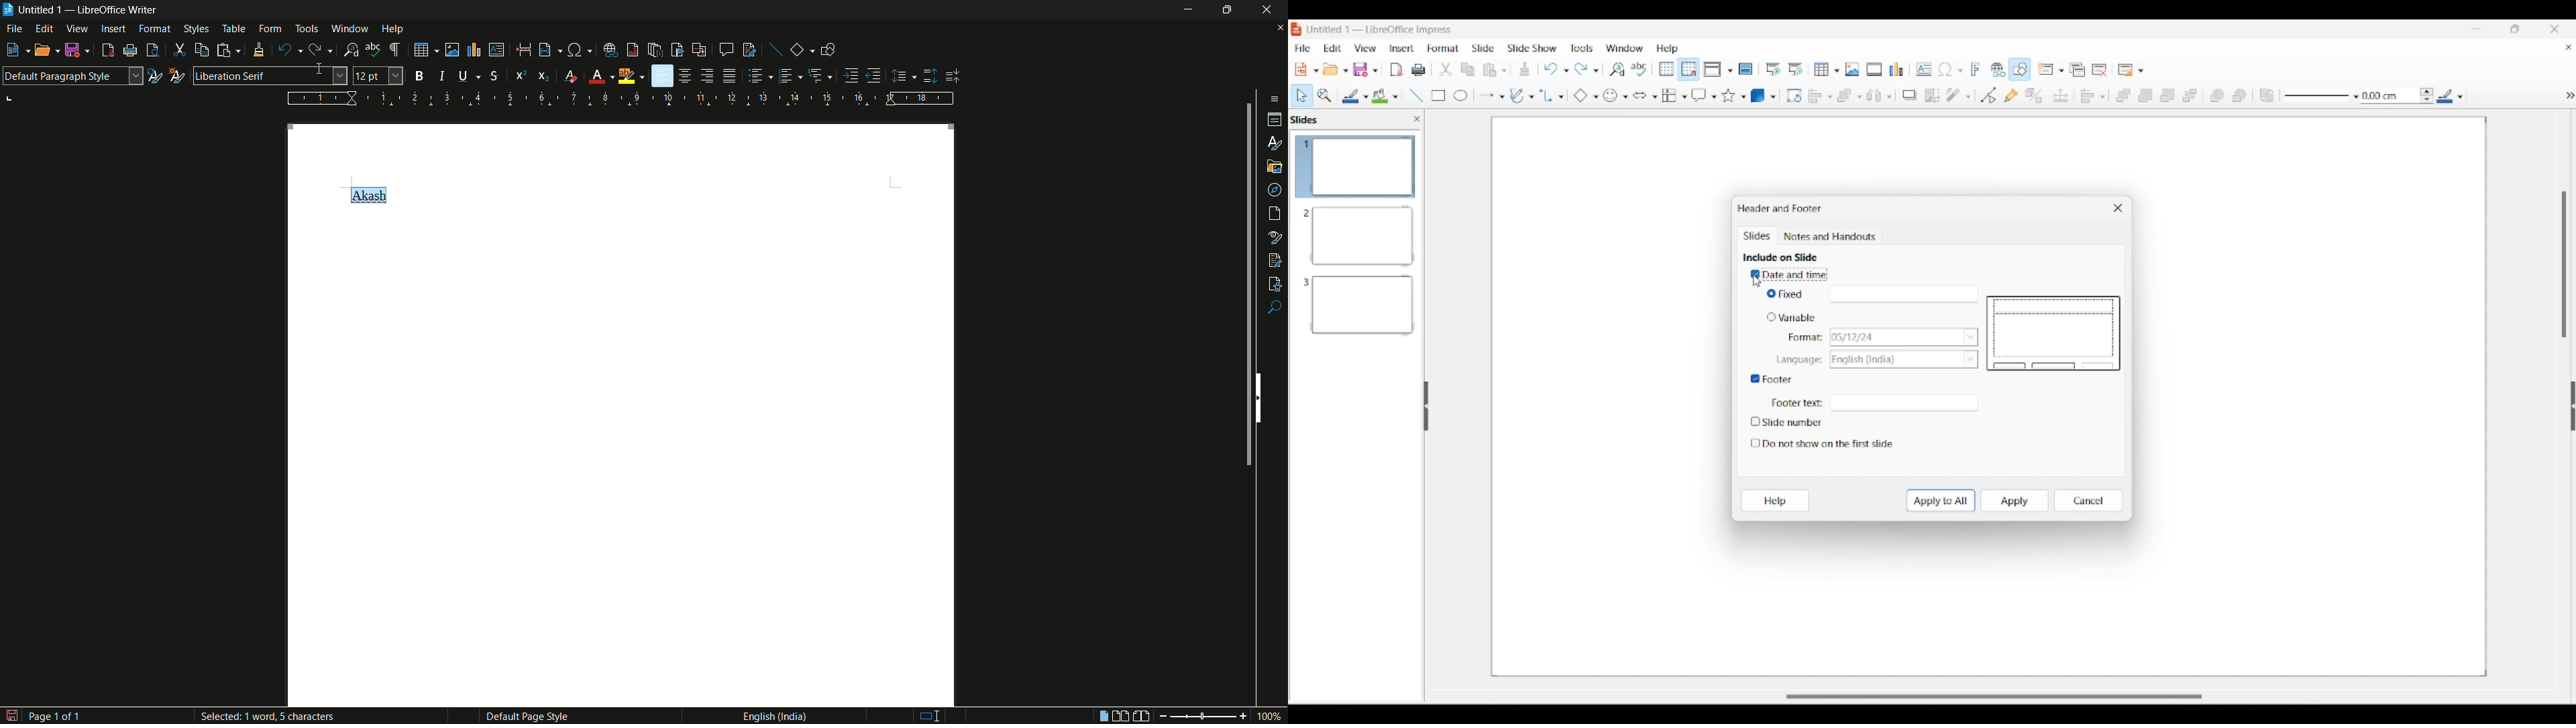  Describe the element at coordinates (396, 50) in the screenshot. I see `toggle formatting marks` at that location.